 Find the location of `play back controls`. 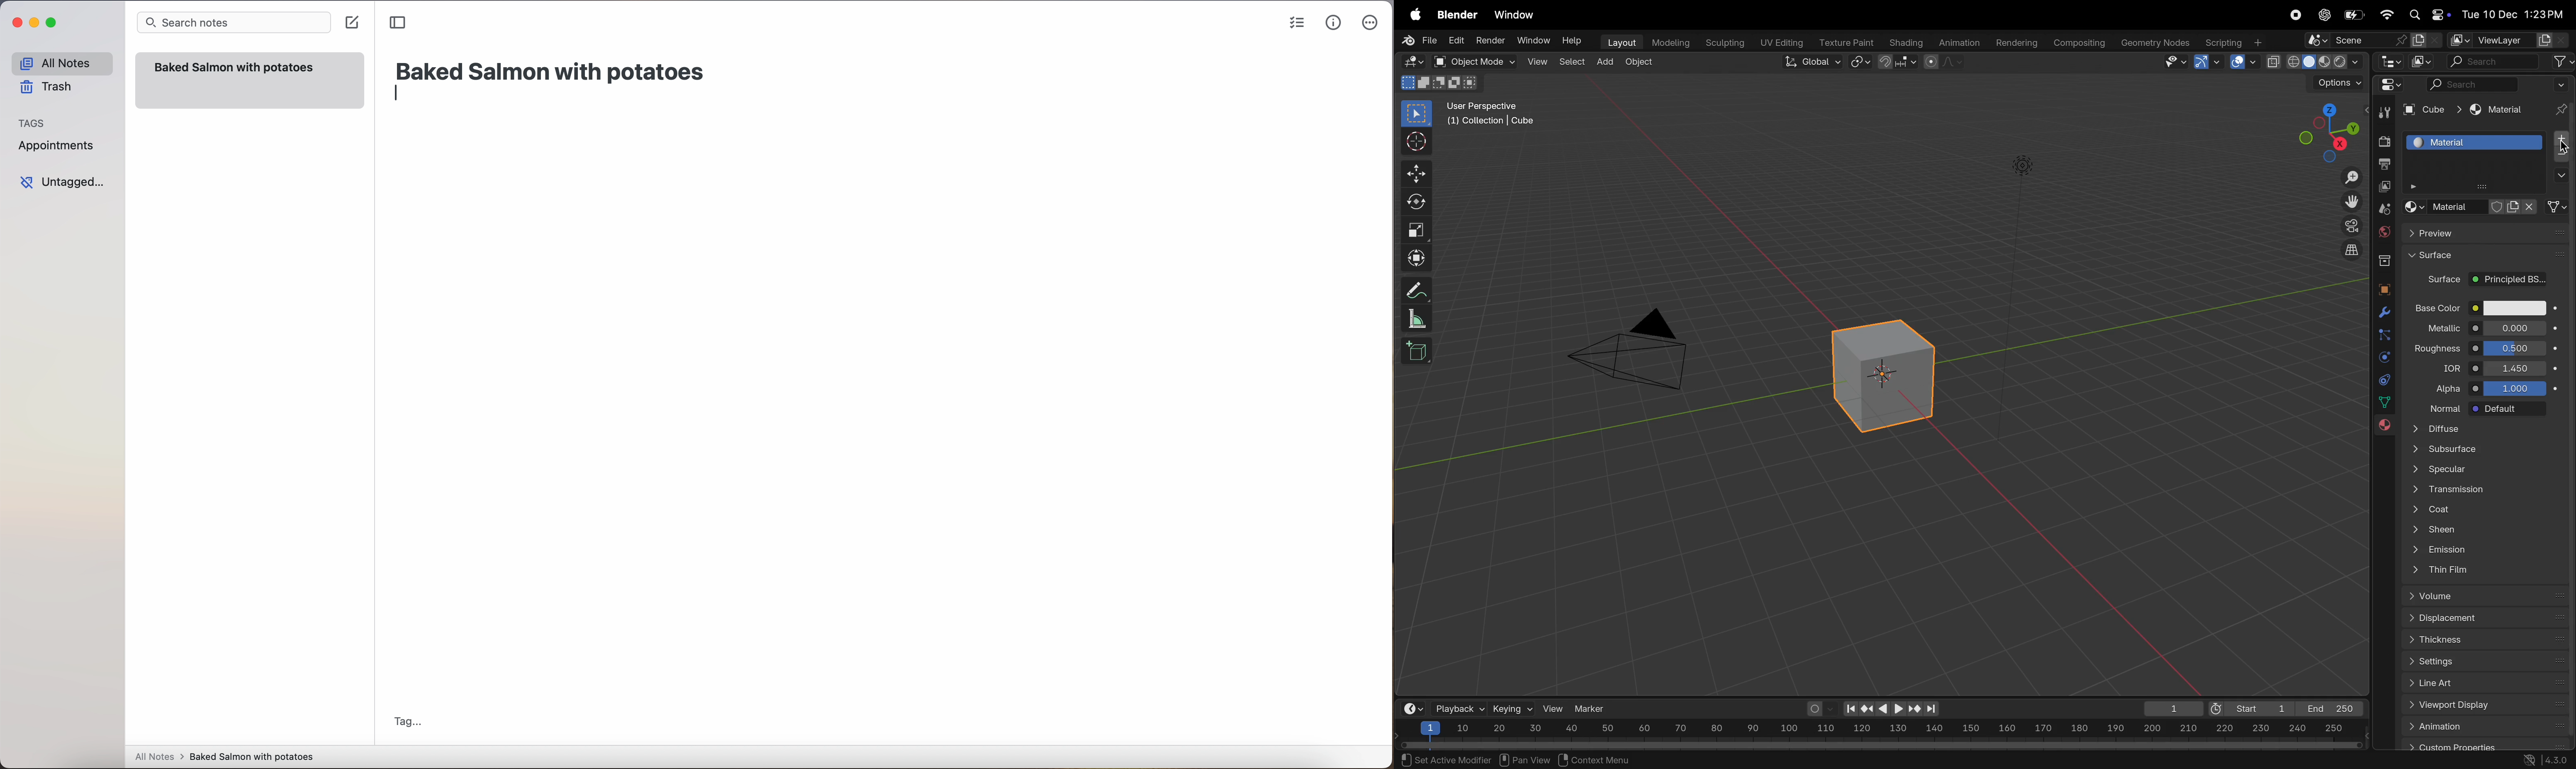

play back controls is located at coordinates (1891, 710).